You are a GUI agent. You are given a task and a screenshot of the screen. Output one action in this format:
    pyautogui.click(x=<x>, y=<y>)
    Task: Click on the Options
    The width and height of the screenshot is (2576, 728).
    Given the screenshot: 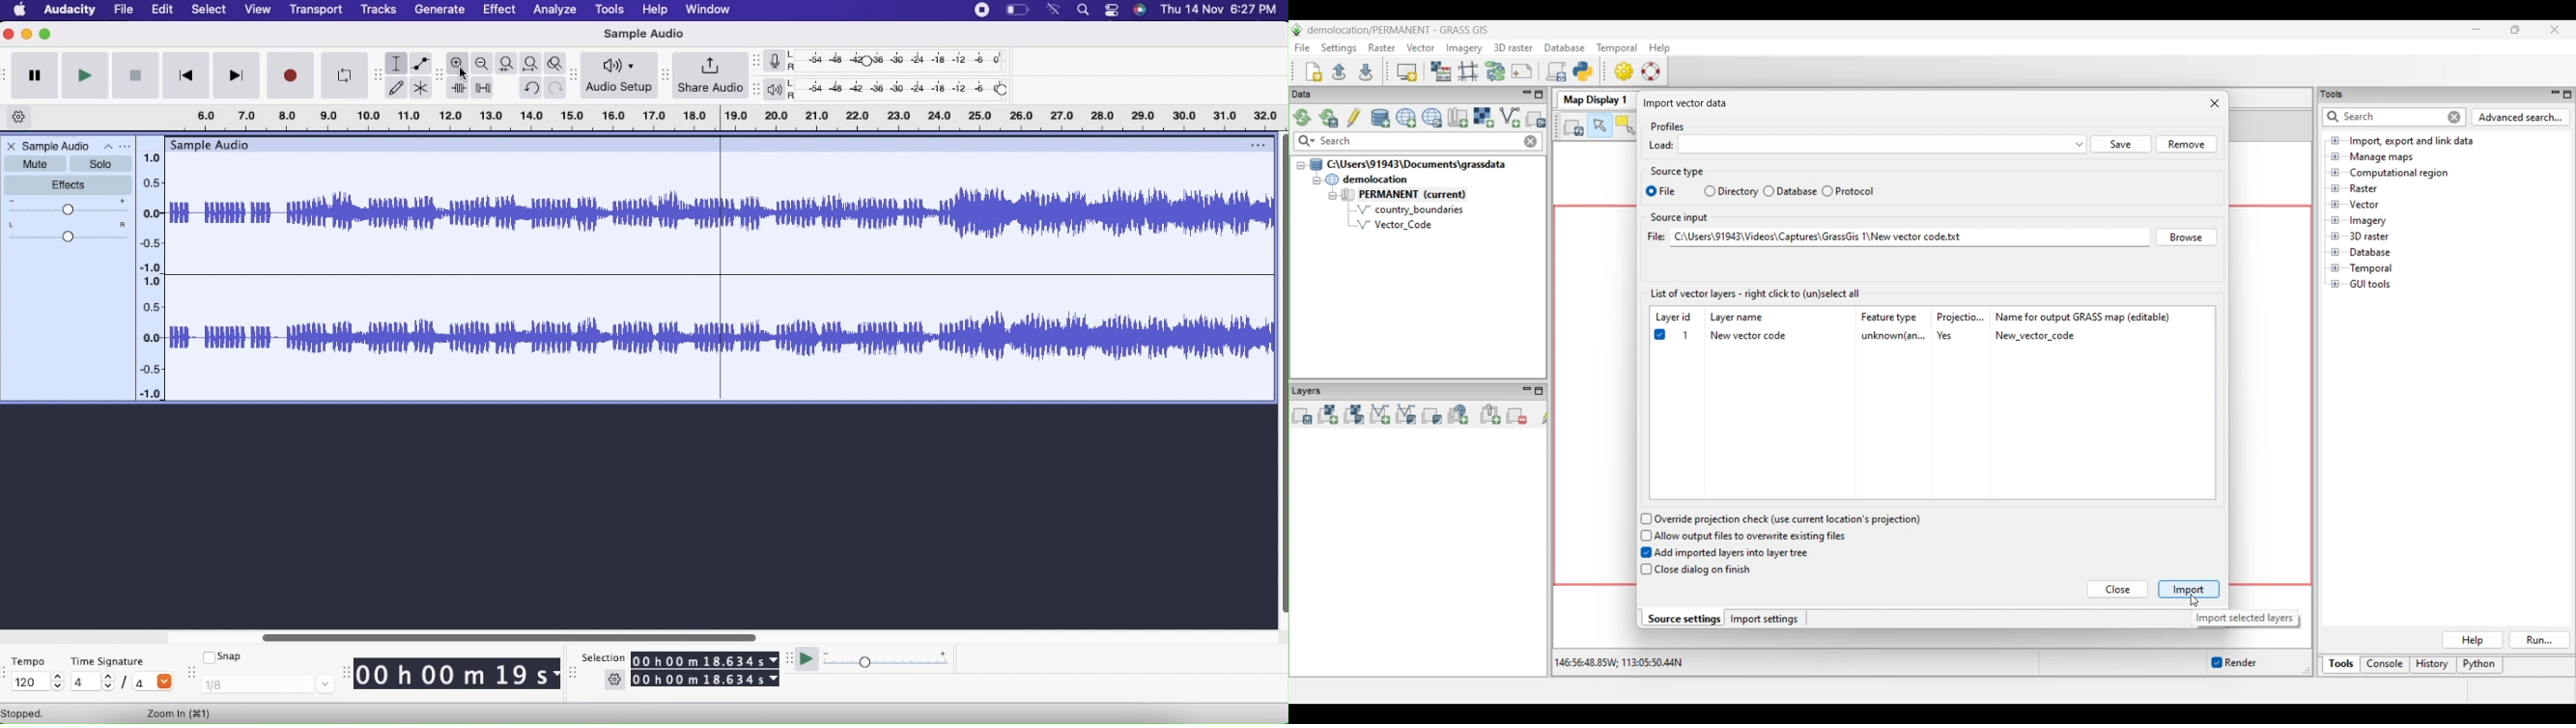 What is the action you would take?
    pyautogui.click(x=116, y=146)
    